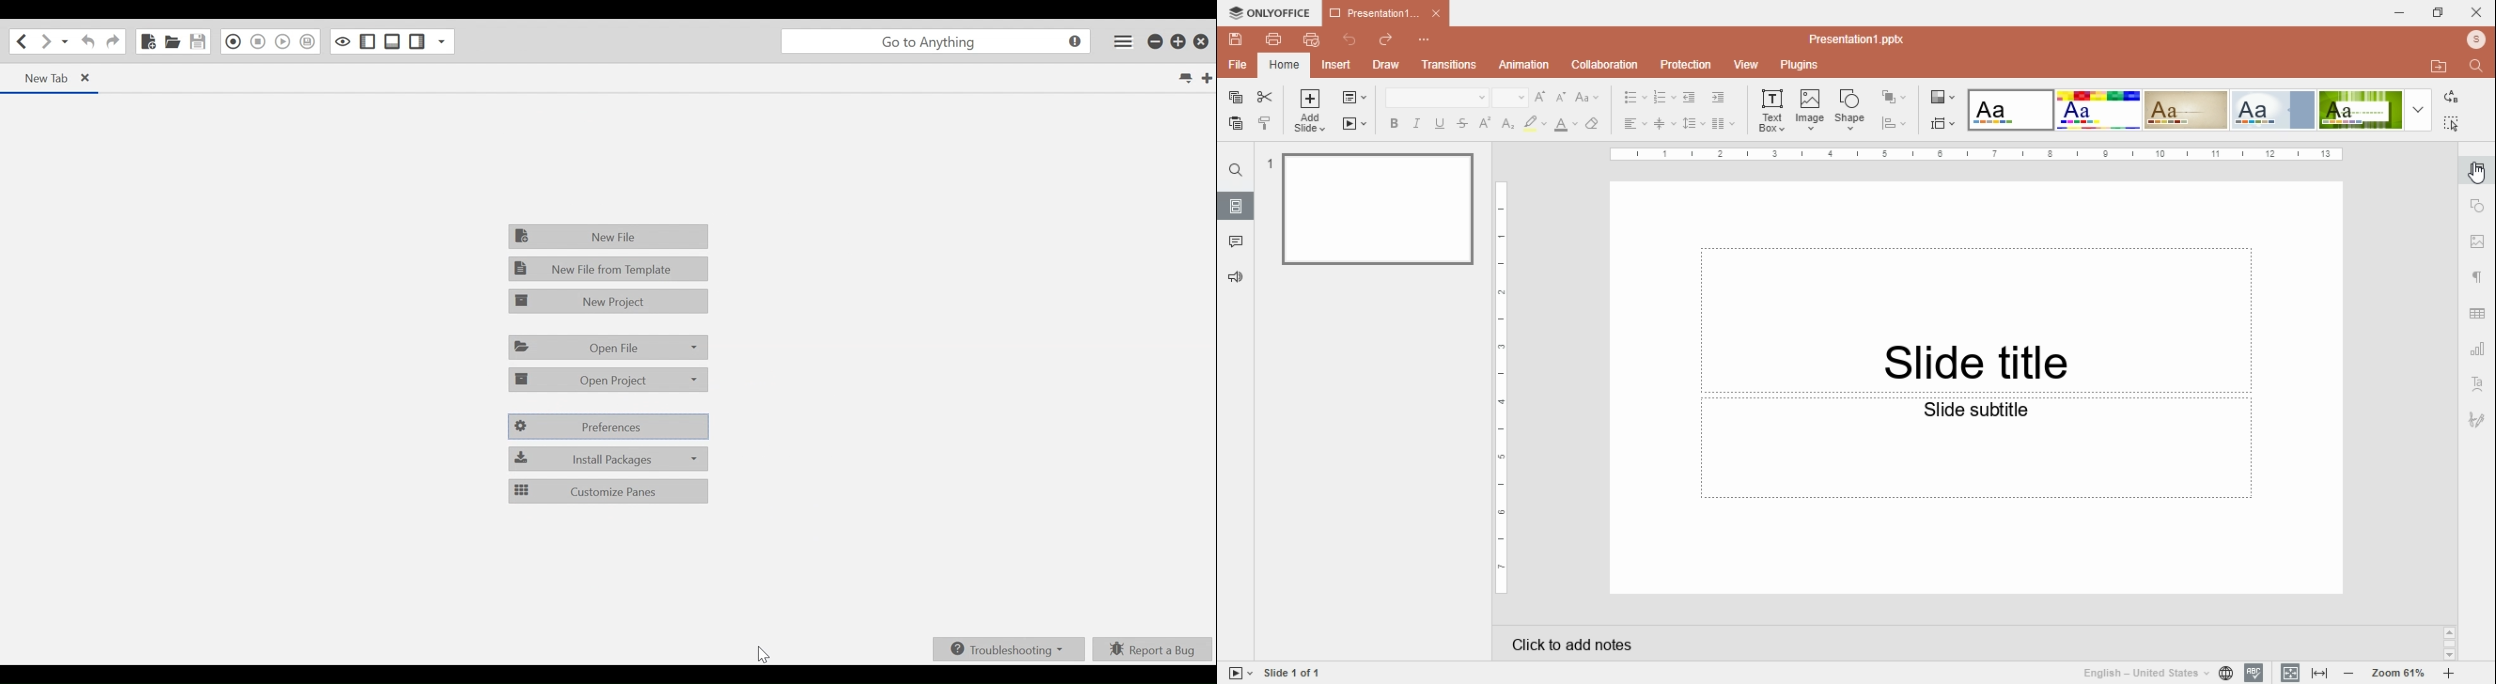 The width and height of the screenshot is (2520, 700). I want to click on shape settings, so click(2479, 206).